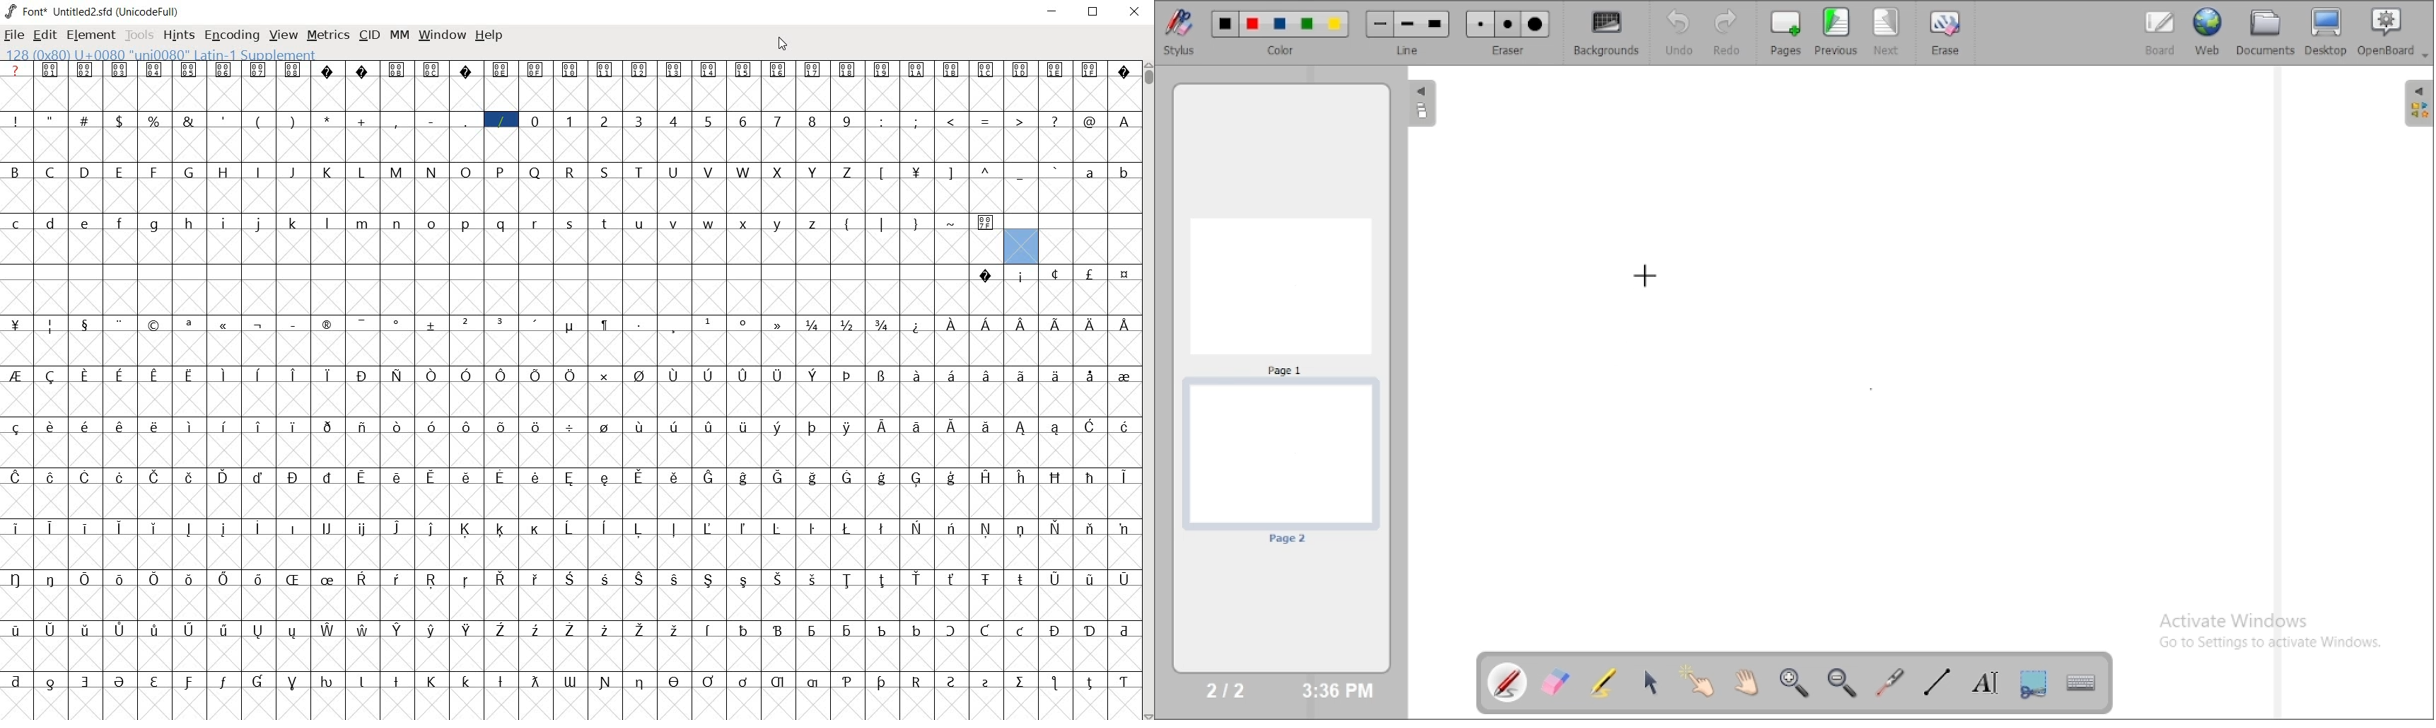 Image resolution: width=2436 pixels, height=728 pixels. What do you see at coordinates (951, 325) in the screenshot?
I see `glyph` at bounding box center [951, 325].